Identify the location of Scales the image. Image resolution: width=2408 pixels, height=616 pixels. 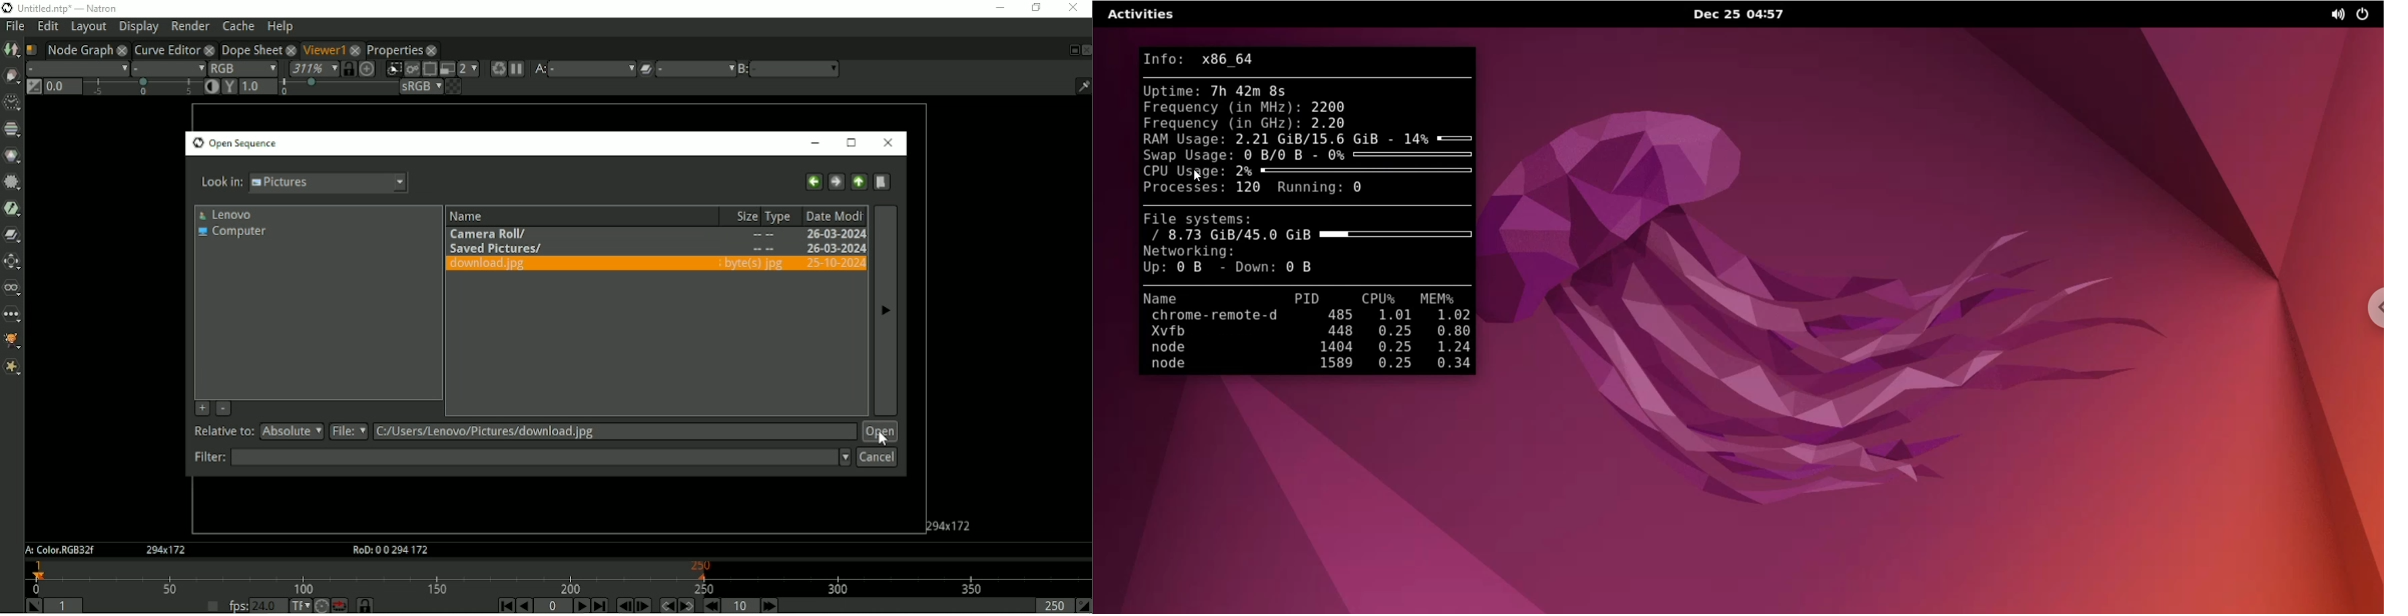
(367, 68).